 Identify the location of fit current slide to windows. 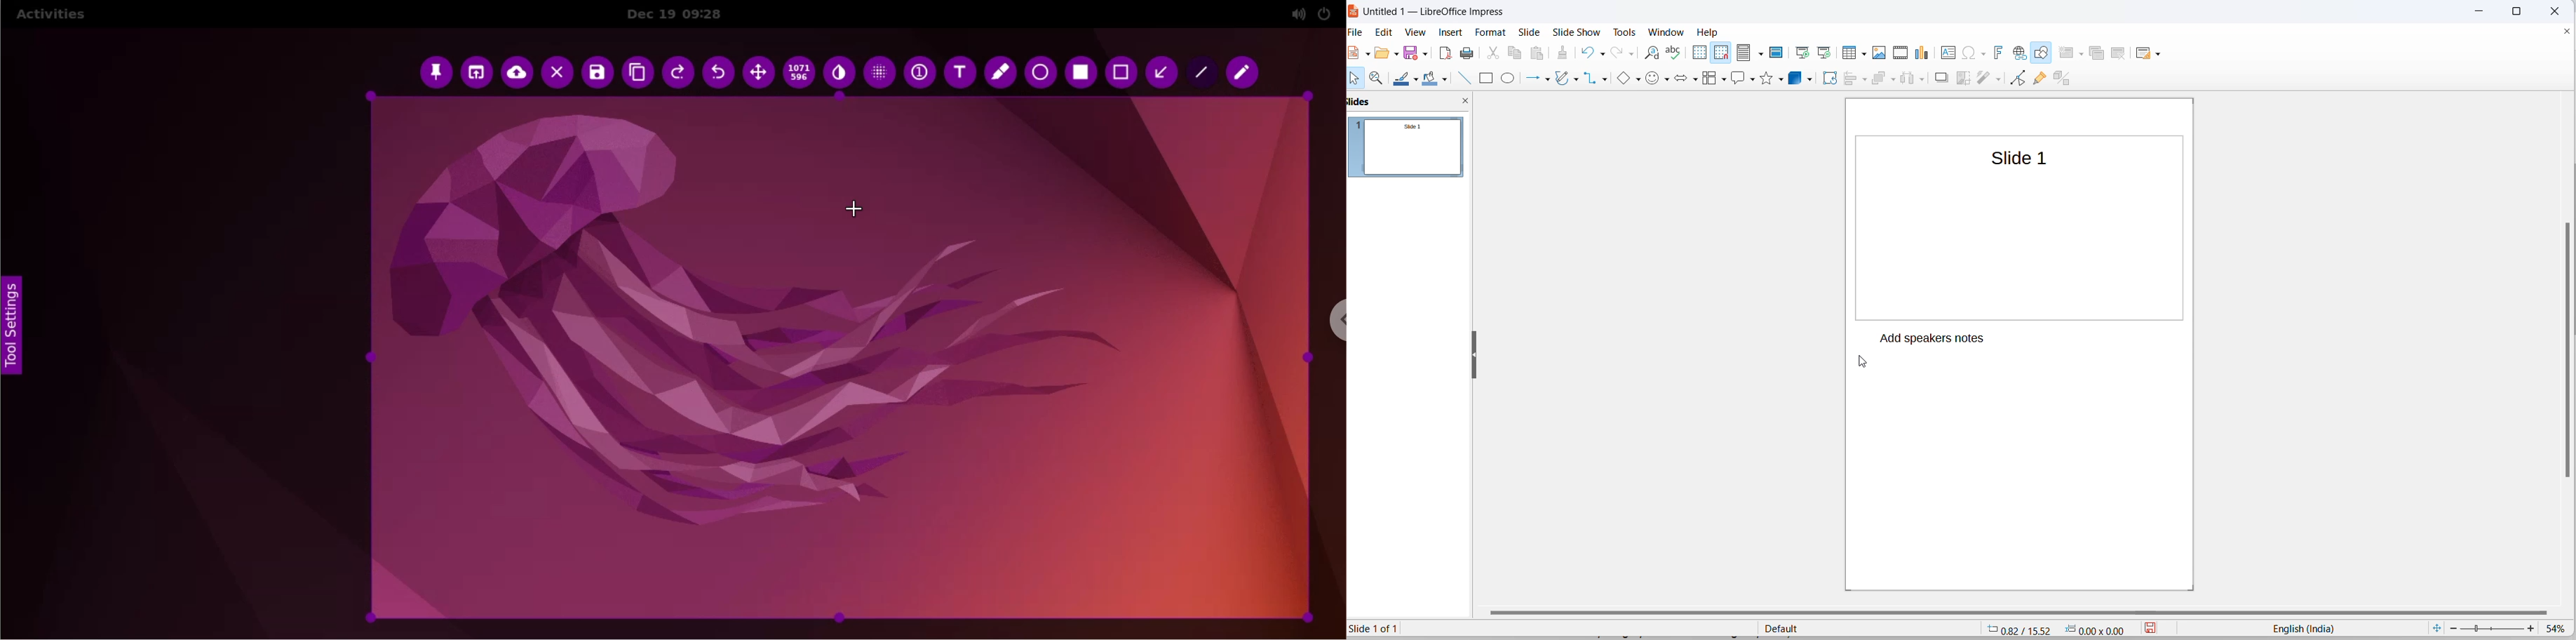
(2438, 628).